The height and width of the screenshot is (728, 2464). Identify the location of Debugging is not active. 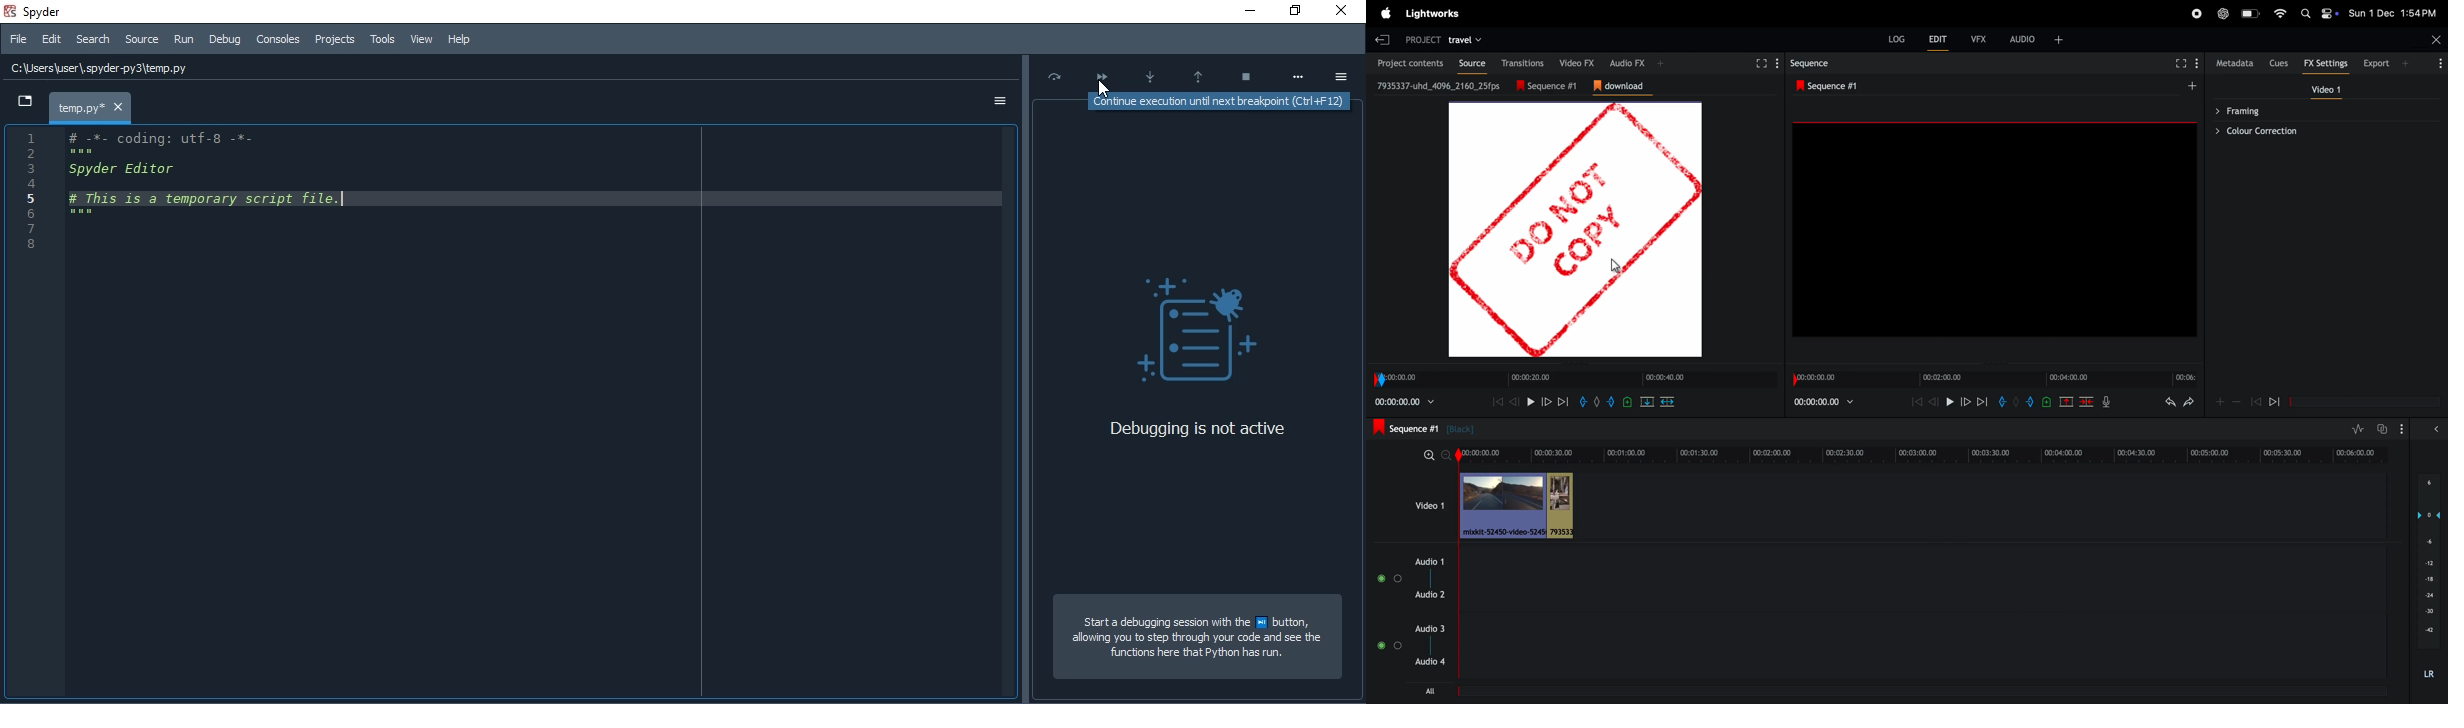
(1182, 427).